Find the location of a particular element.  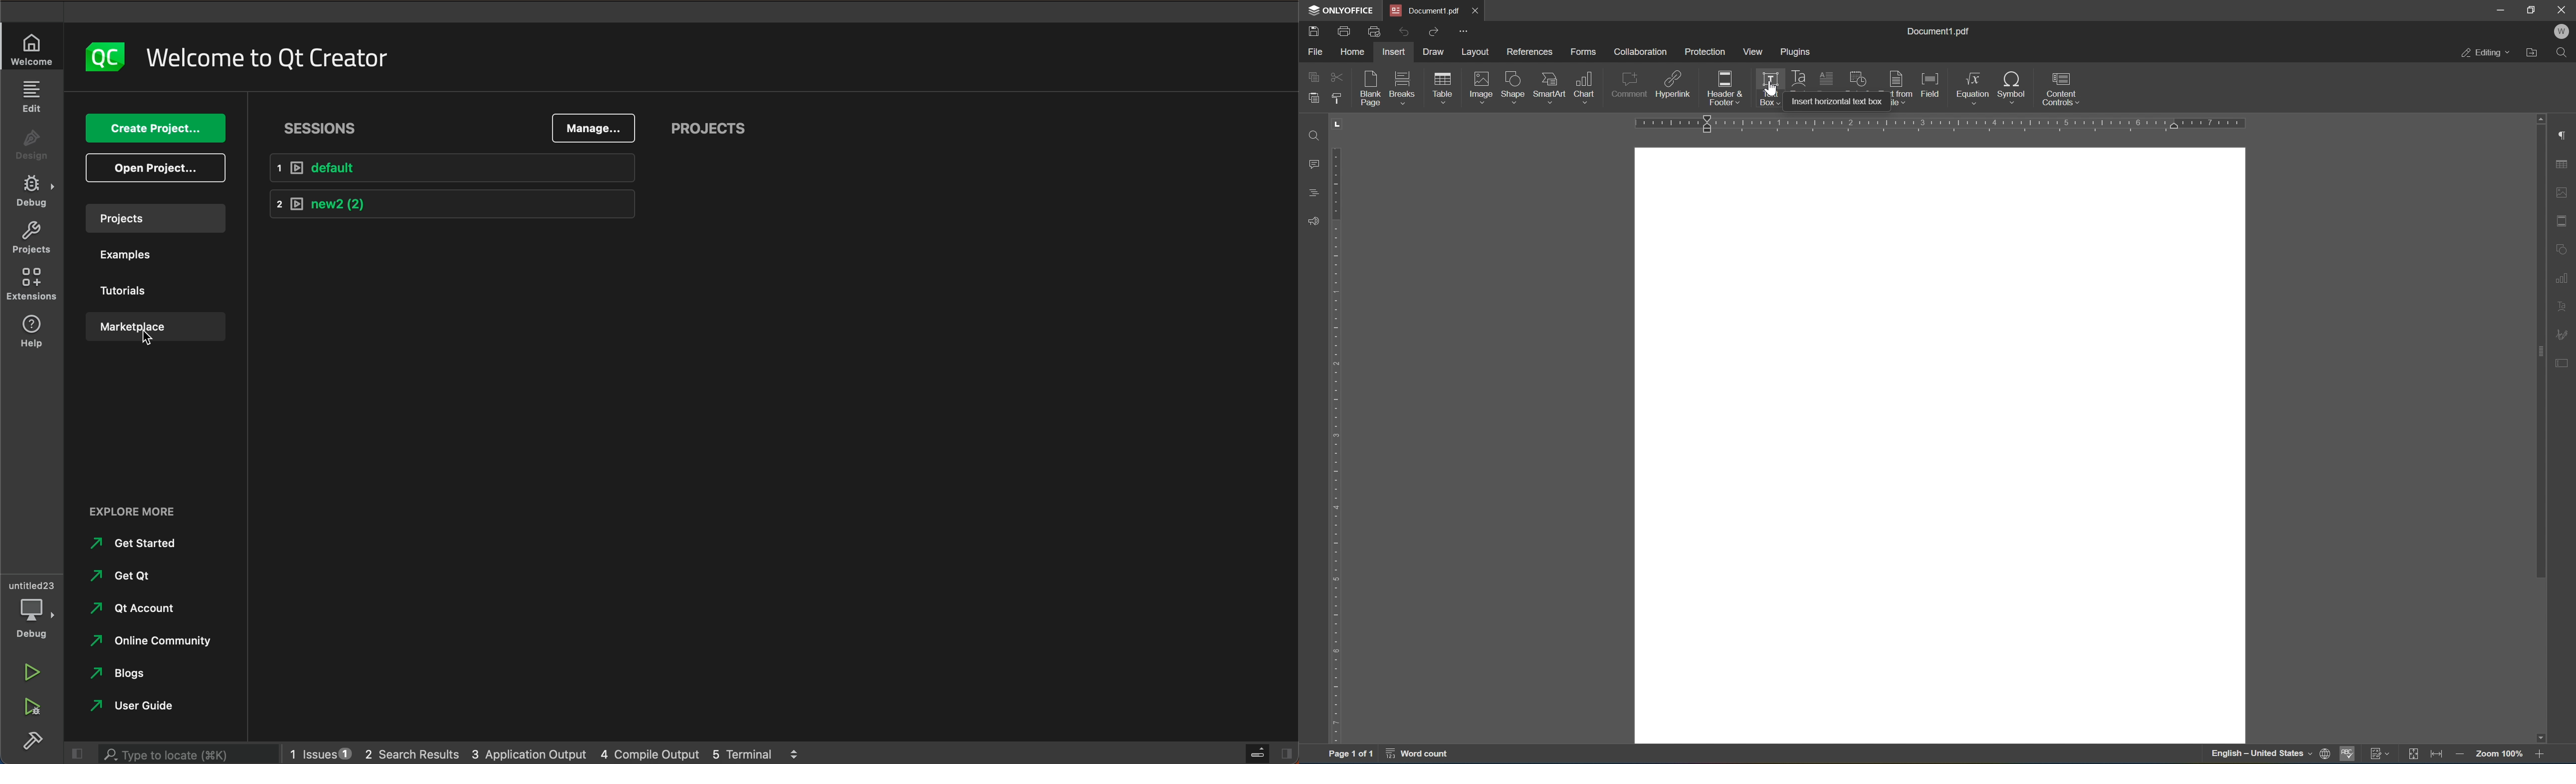

copy style is located at coordinates (1336, 99).